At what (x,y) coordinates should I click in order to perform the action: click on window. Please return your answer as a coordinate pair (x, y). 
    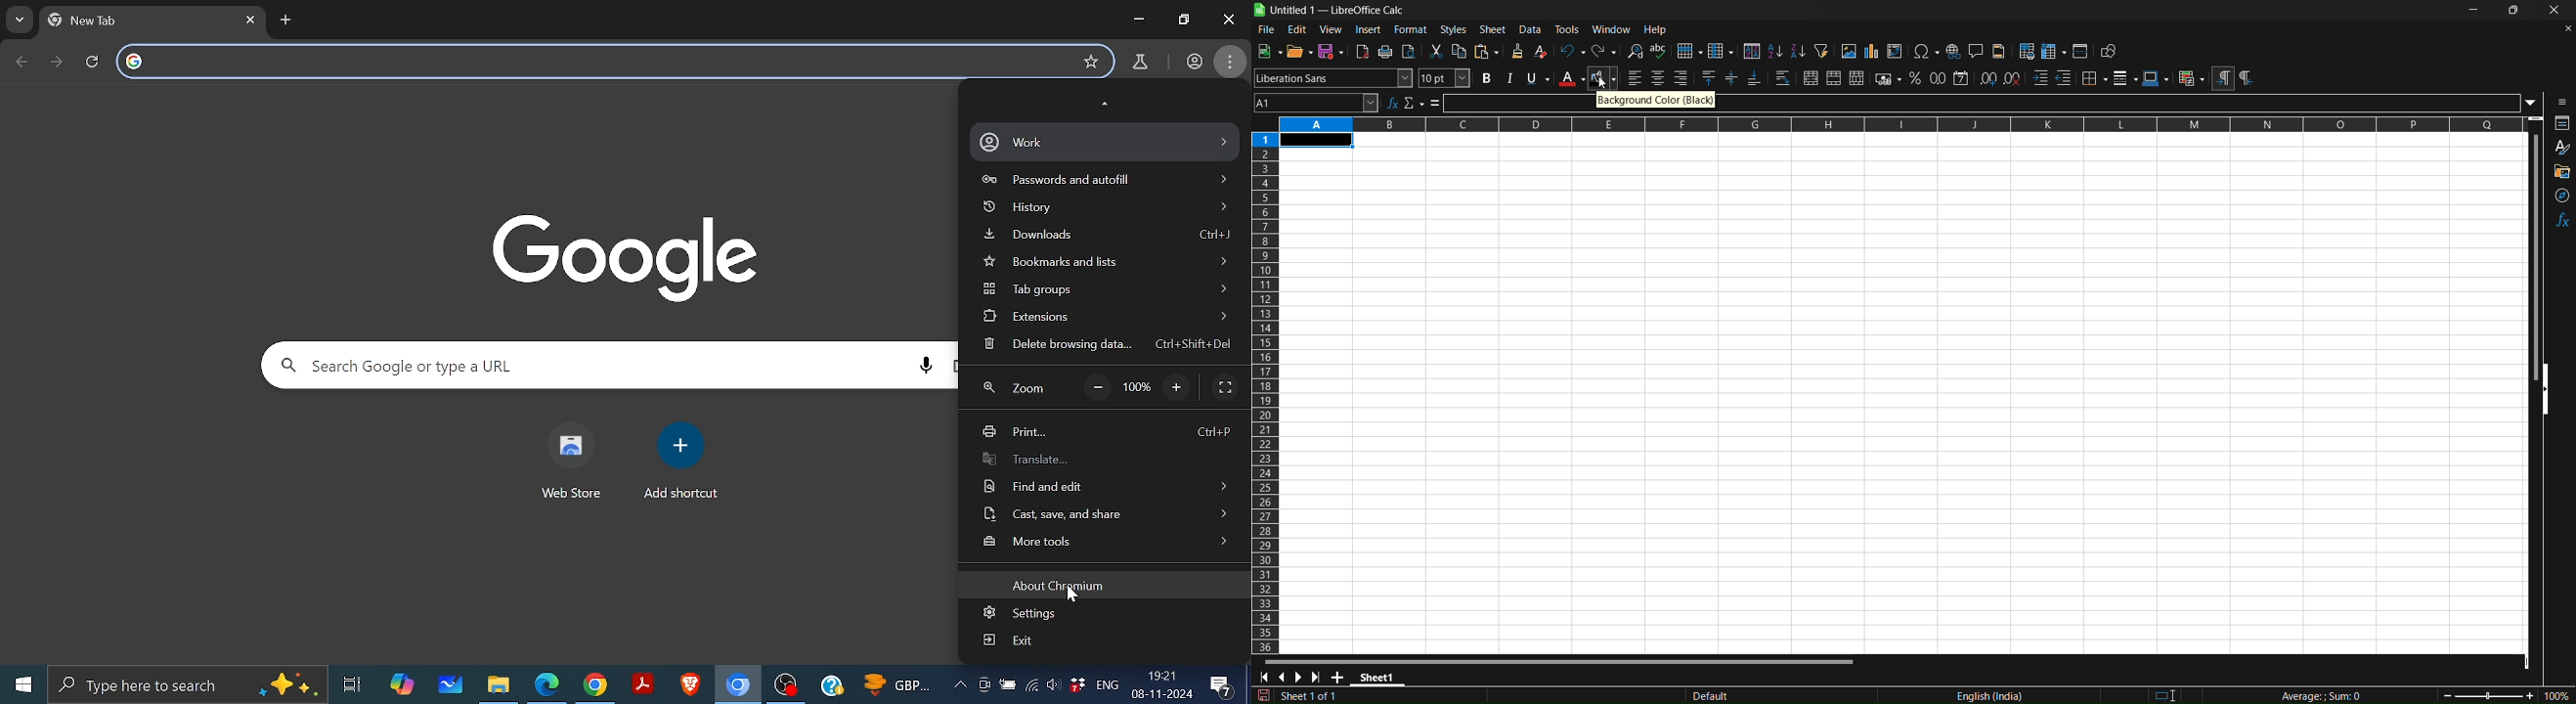
    Looking at the image, I should click on (1612, 30).